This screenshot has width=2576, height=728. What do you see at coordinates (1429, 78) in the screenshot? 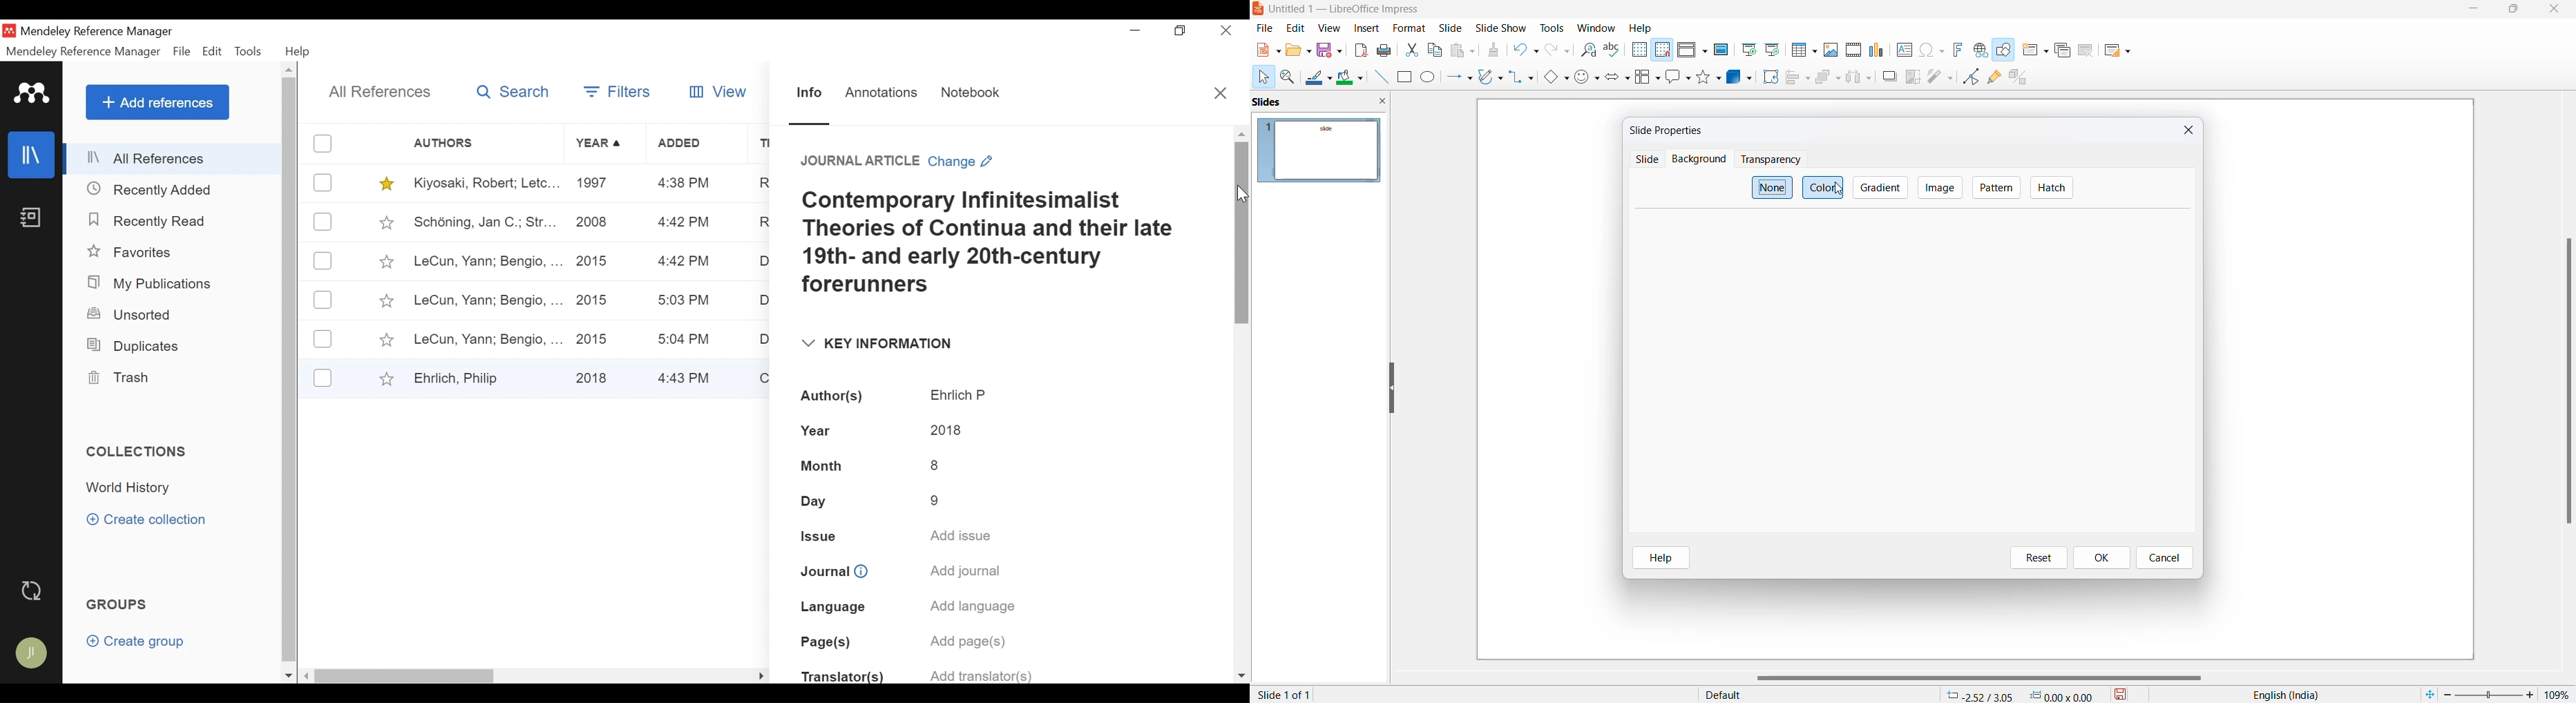
I see `ellipse` at bounding box center [1429, 78].